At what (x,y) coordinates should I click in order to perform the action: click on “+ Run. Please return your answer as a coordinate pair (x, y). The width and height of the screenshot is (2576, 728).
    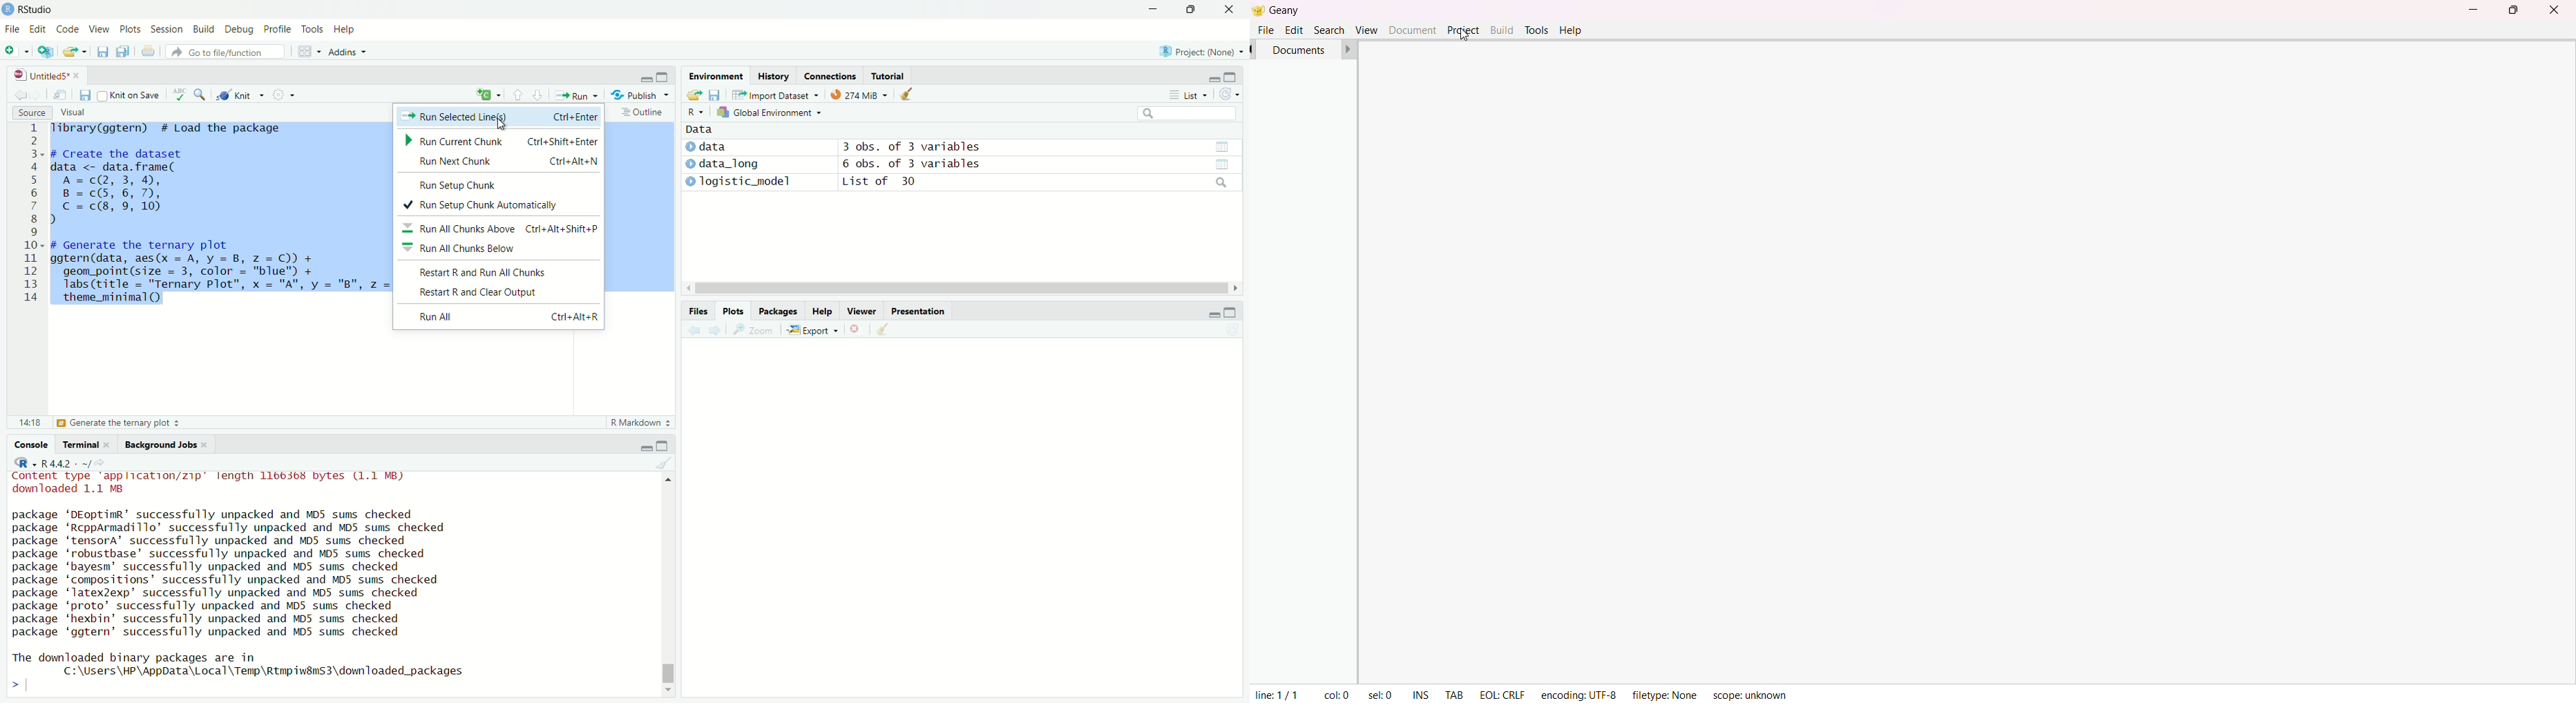
    Looking at the image, I should click on (581, 95).